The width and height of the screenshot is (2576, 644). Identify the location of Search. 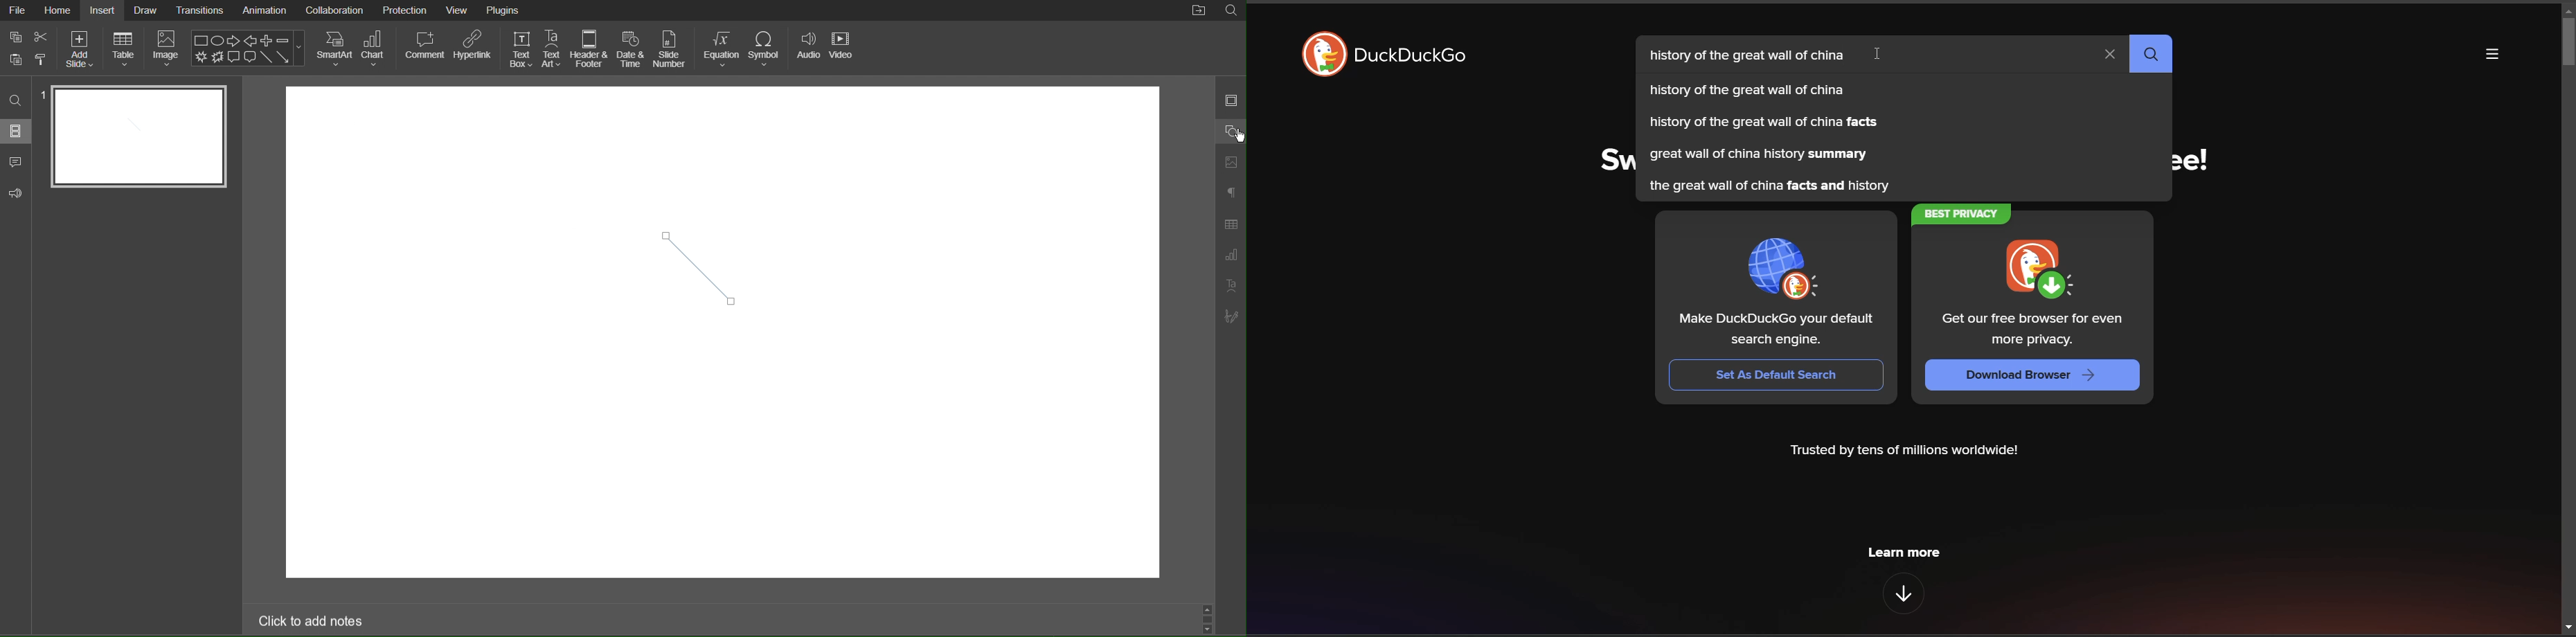
(16, 101).